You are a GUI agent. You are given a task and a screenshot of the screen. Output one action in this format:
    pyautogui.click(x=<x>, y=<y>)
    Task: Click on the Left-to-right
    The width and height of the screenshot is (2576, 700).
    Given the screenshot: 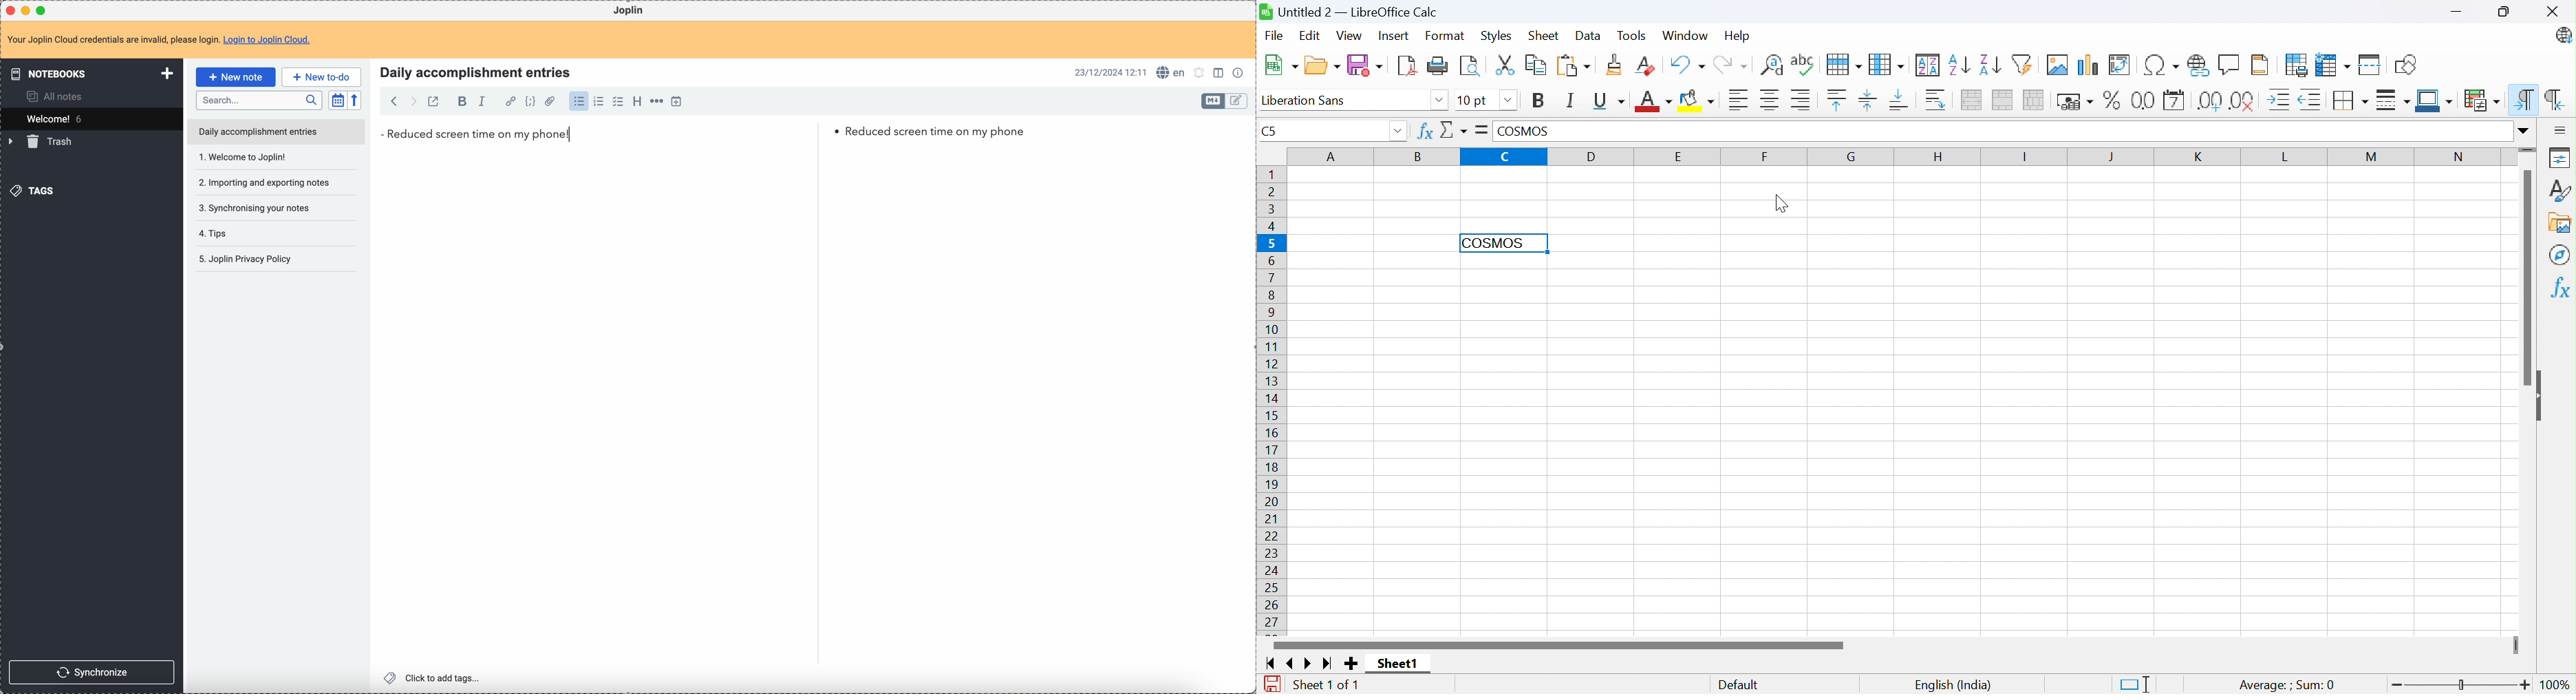 What is the action you would take?
    pyautogui.click(x=2526, y=100)
    